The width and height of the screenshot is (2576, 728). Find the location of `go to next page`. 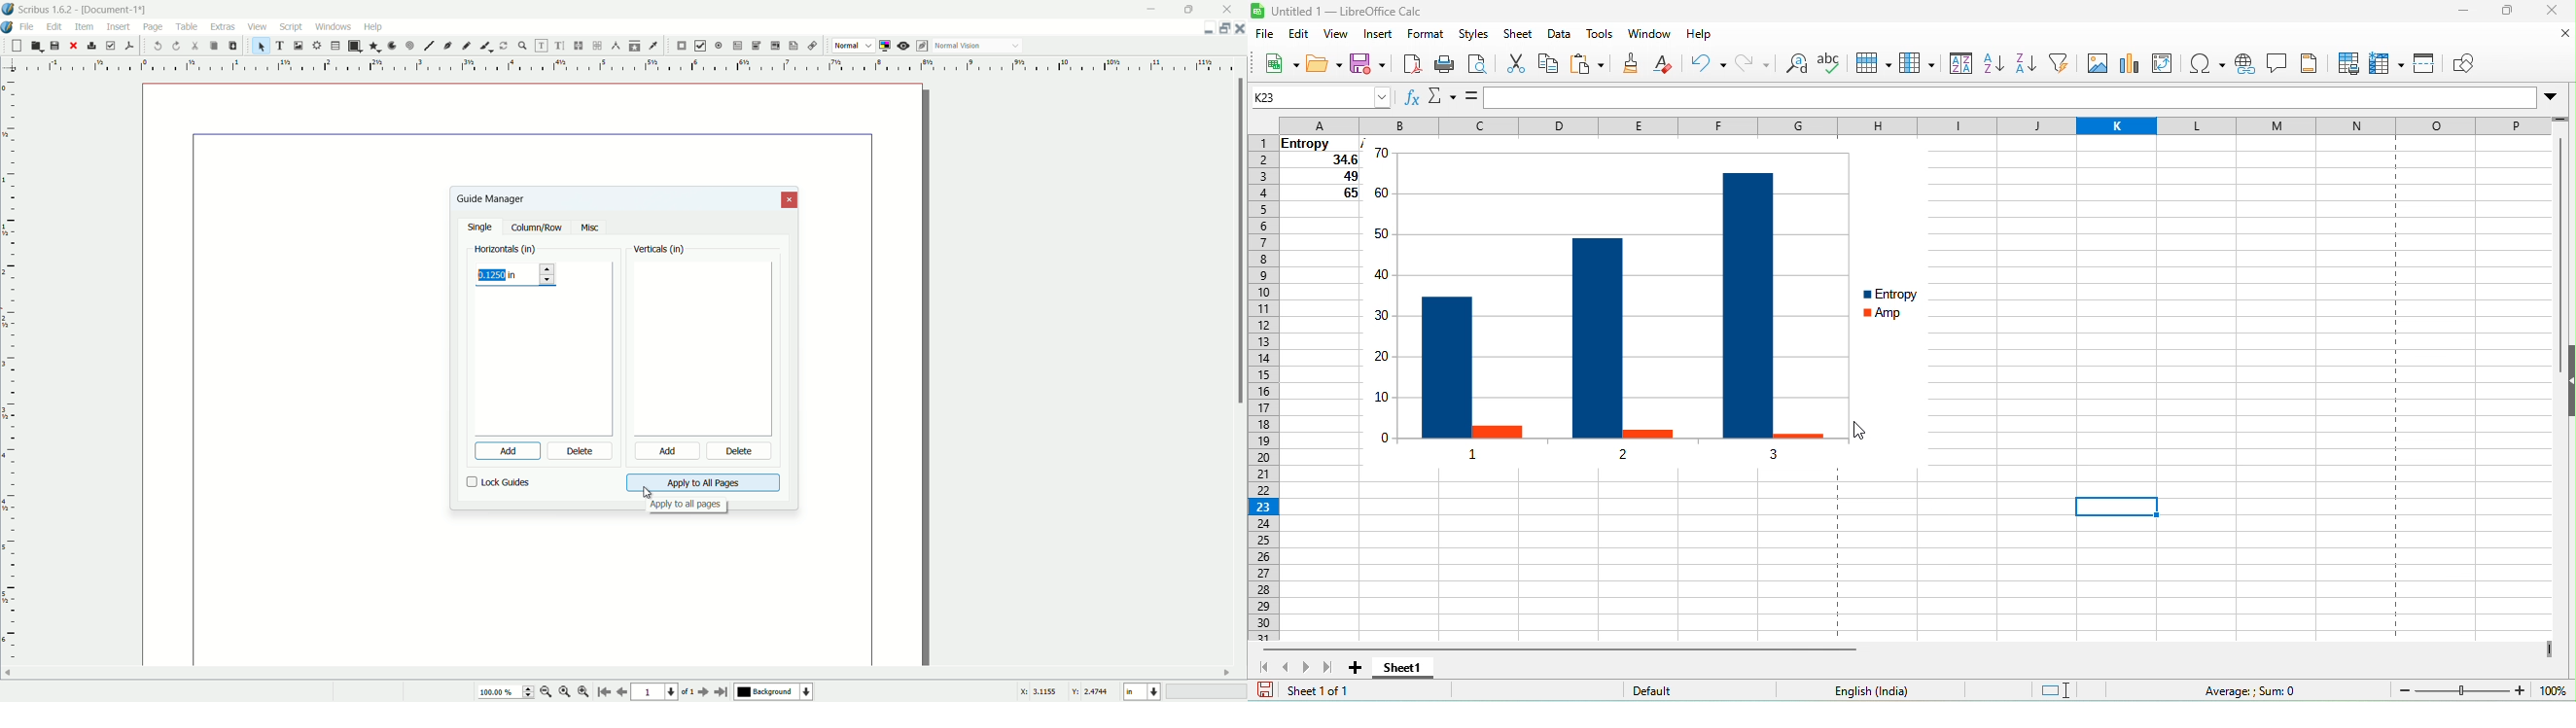

go to next page is located at coordinates (701, 692).